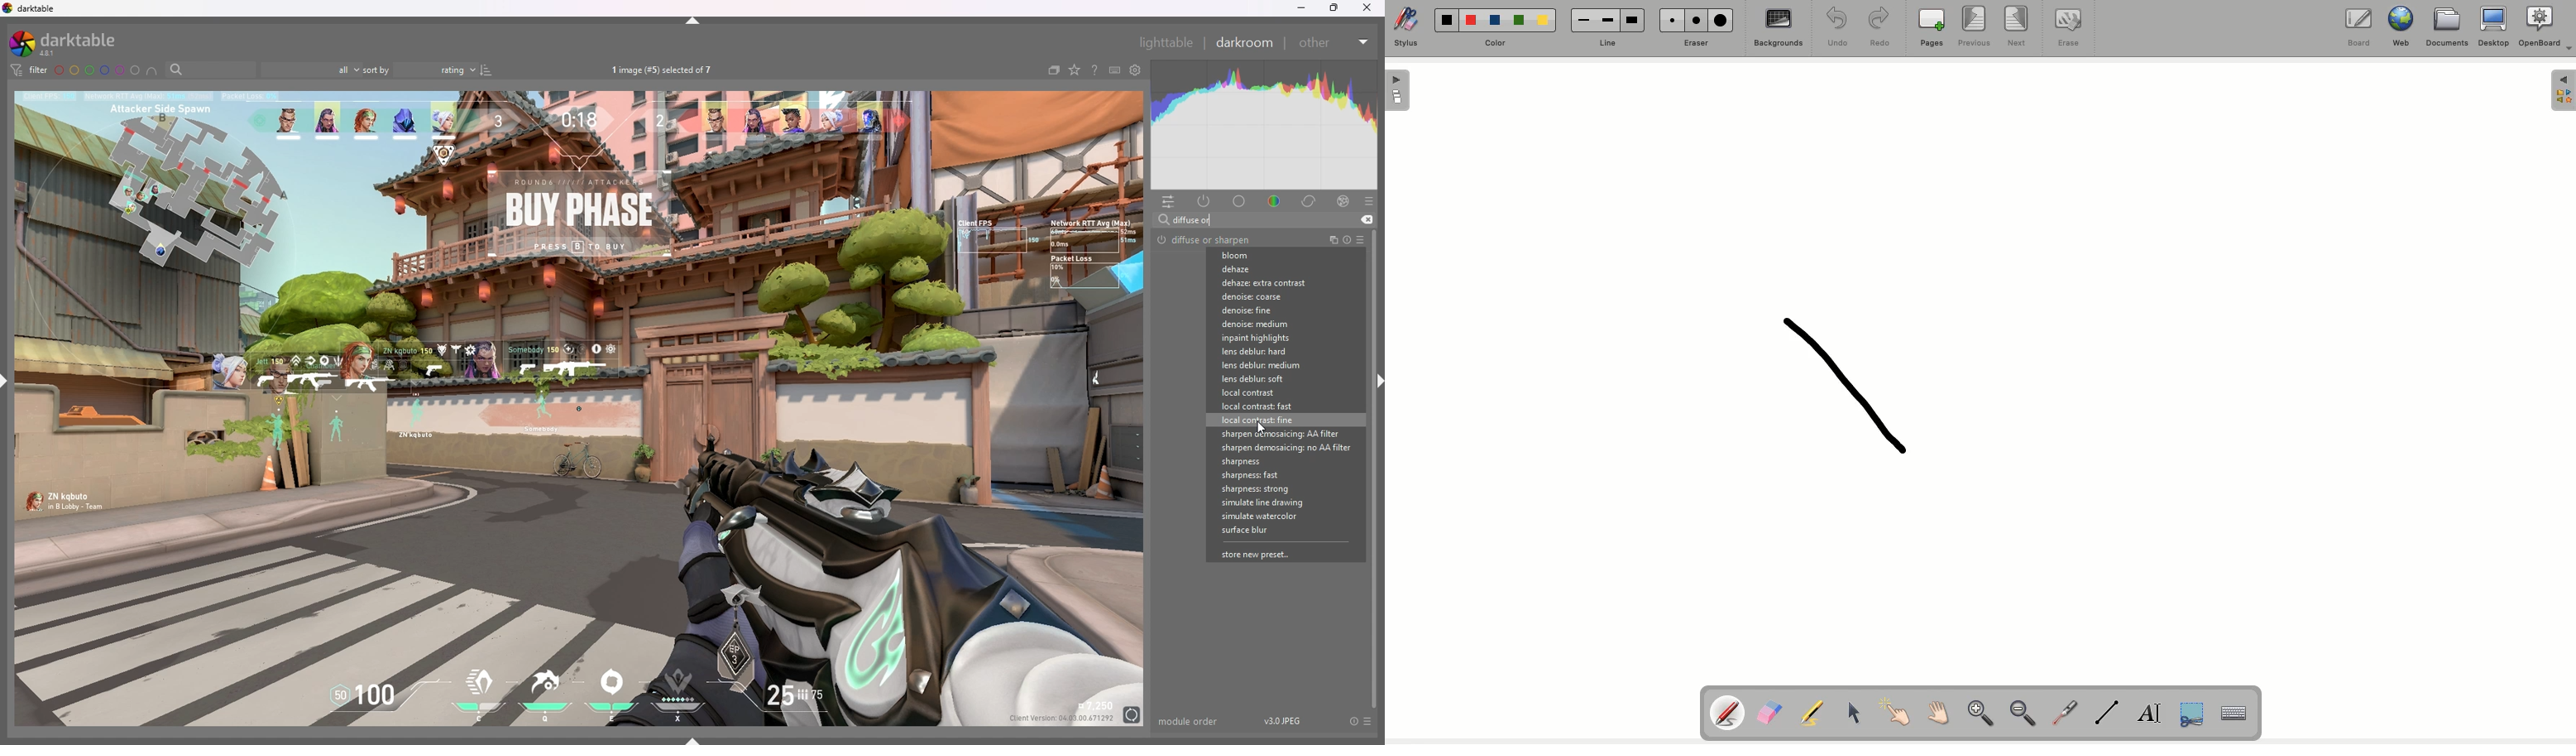 Image resolution: width=2576 pixels, height=756 pixels. Describe the element at coordinates (1262, 428) in the screenshot. I see `cursor` at that location.